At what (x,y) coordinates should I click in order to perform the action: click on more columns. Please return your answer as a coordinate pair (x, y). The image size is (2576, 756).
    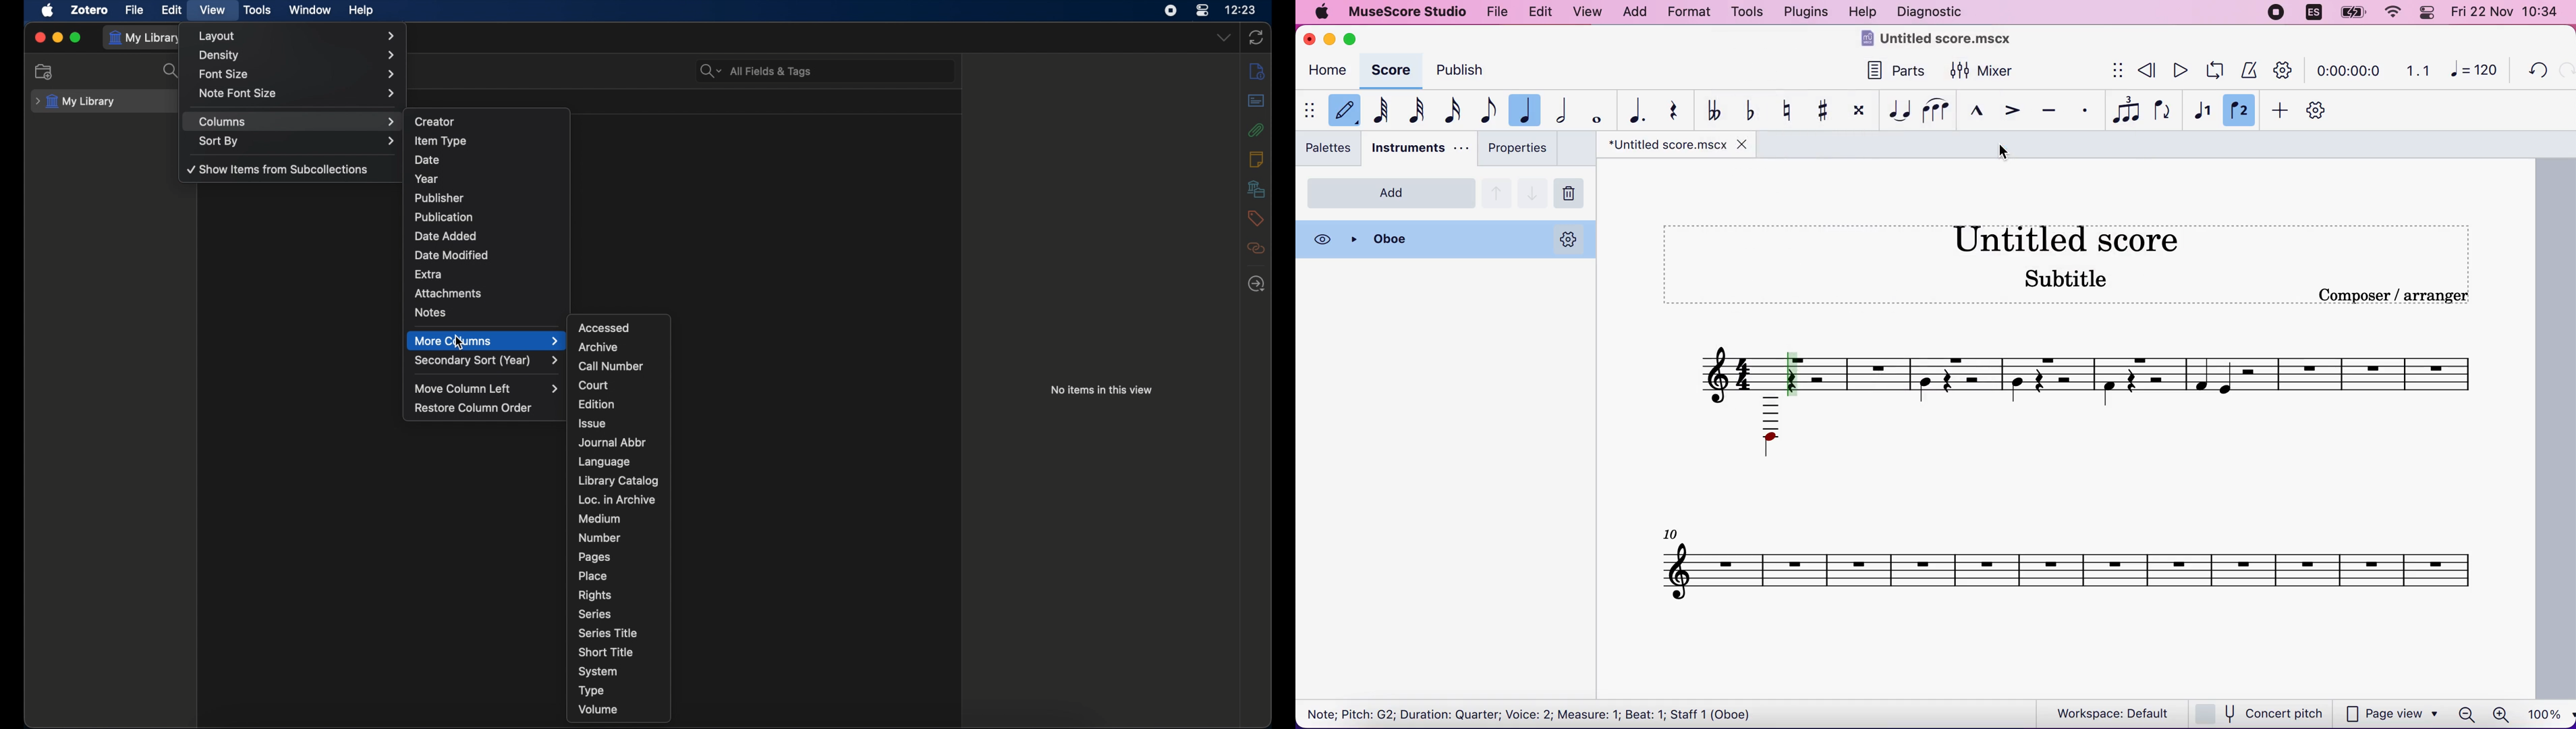
    Looking at the image, I should click on (487, 341).